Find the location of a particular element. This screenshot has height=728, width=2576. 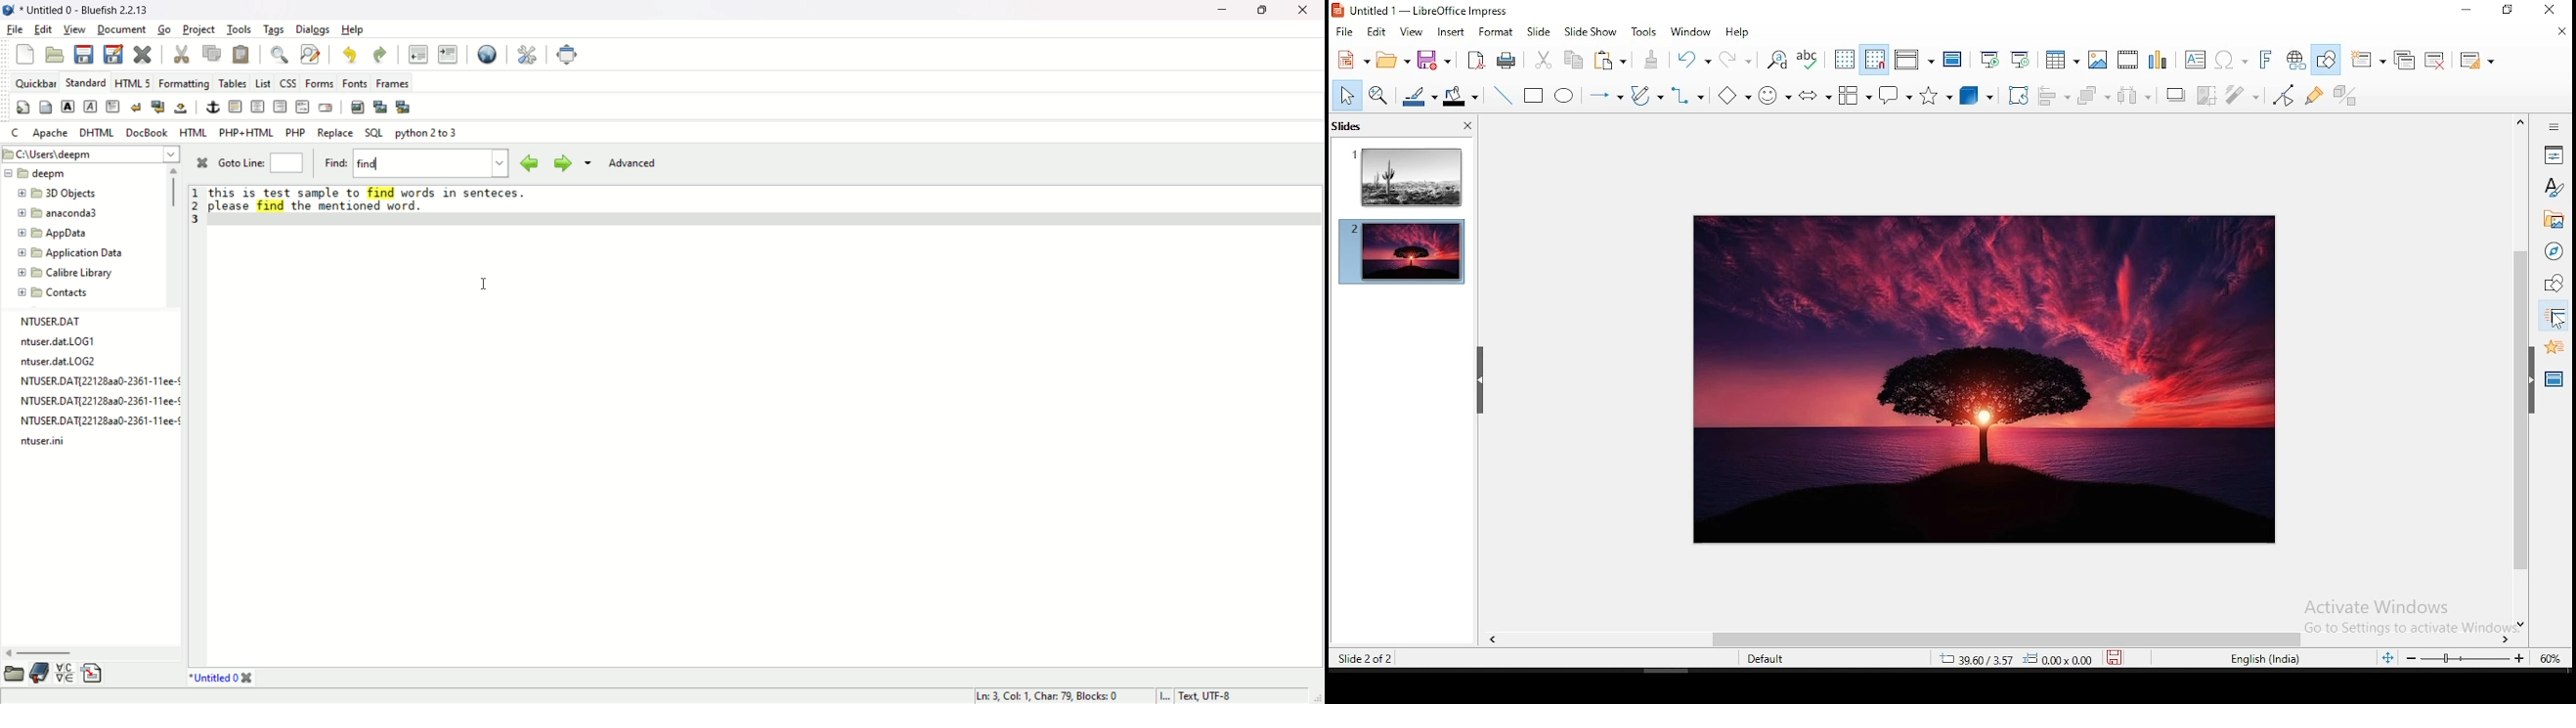

vertical scrollbar is located at coordinates (173, 193).